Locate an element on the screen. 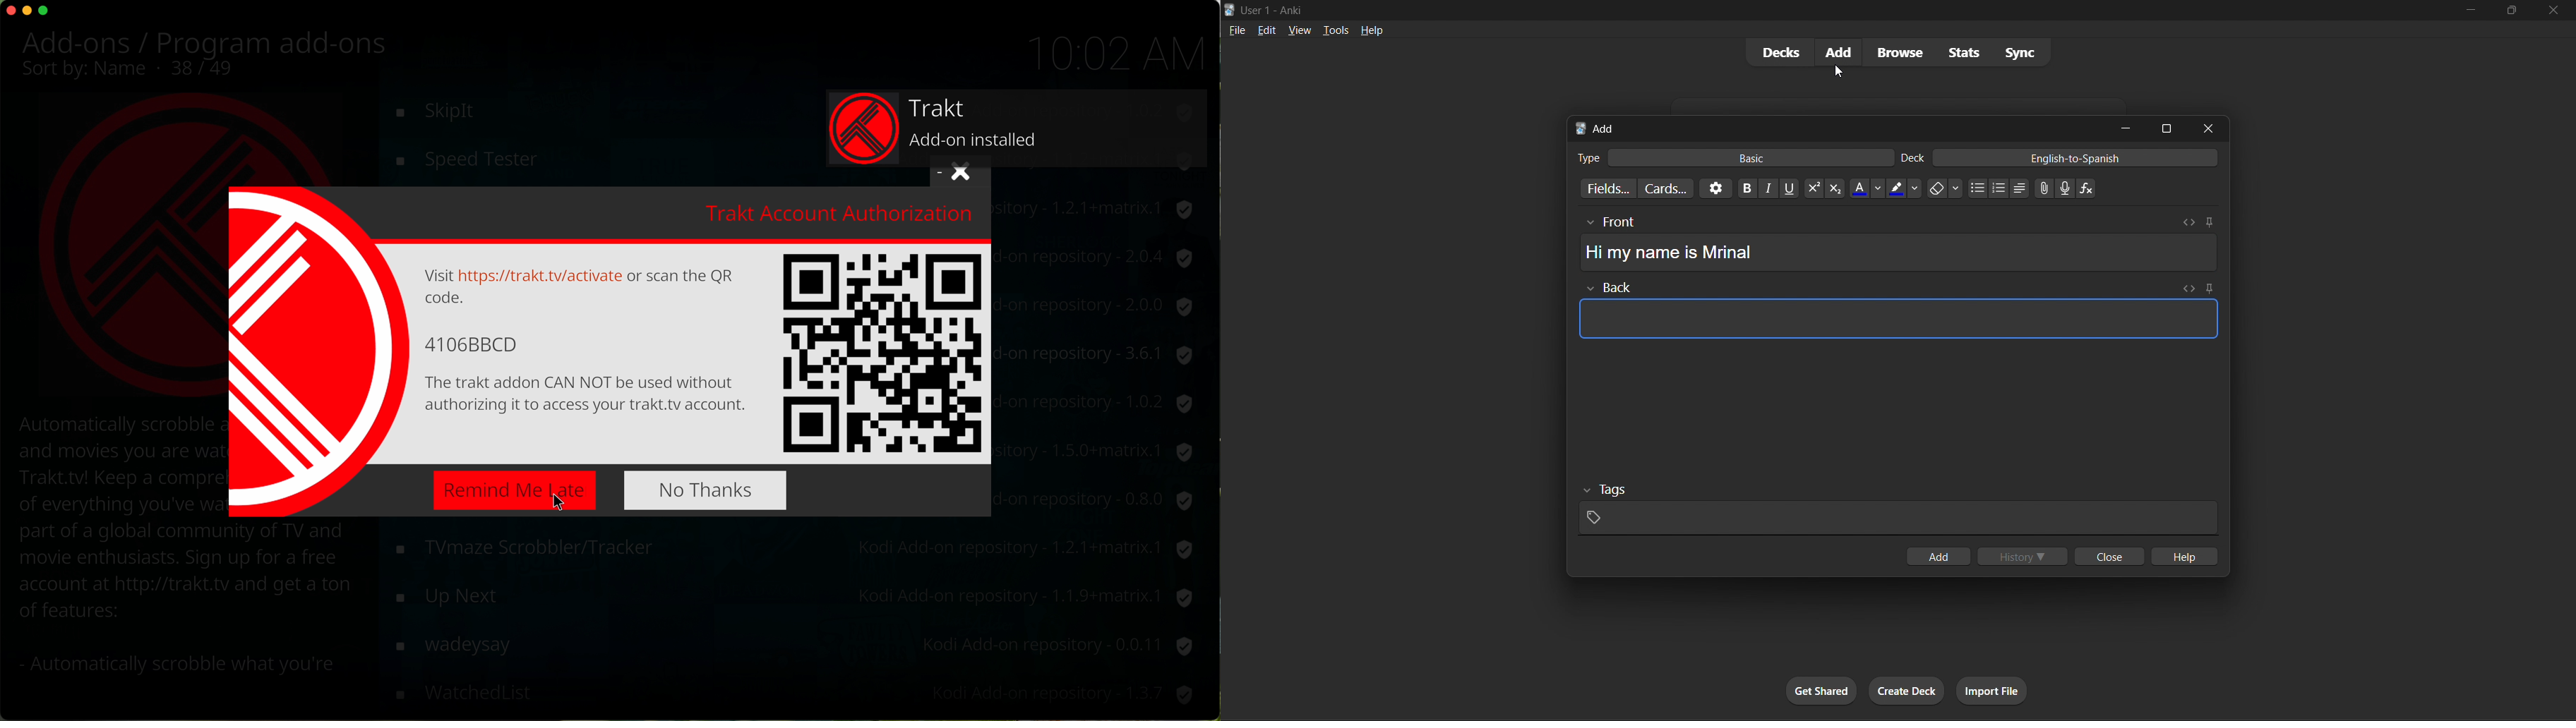  maximize is located at coordinates (2165, 128).